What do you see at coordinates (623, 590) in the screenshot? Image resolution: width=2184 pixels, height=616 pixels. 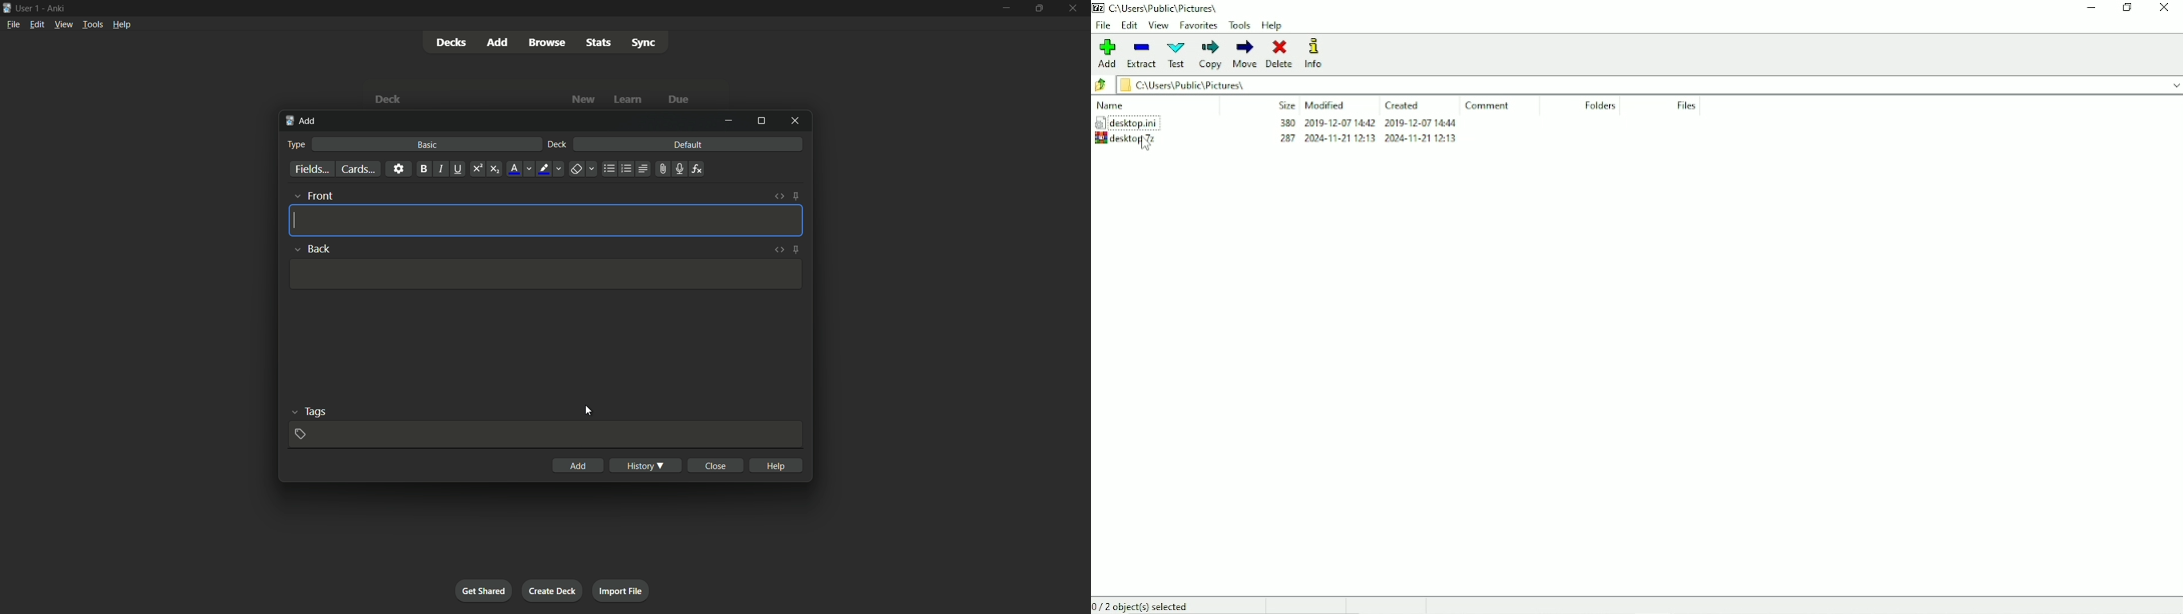 I see `import file` at bounding box center [623, 590].